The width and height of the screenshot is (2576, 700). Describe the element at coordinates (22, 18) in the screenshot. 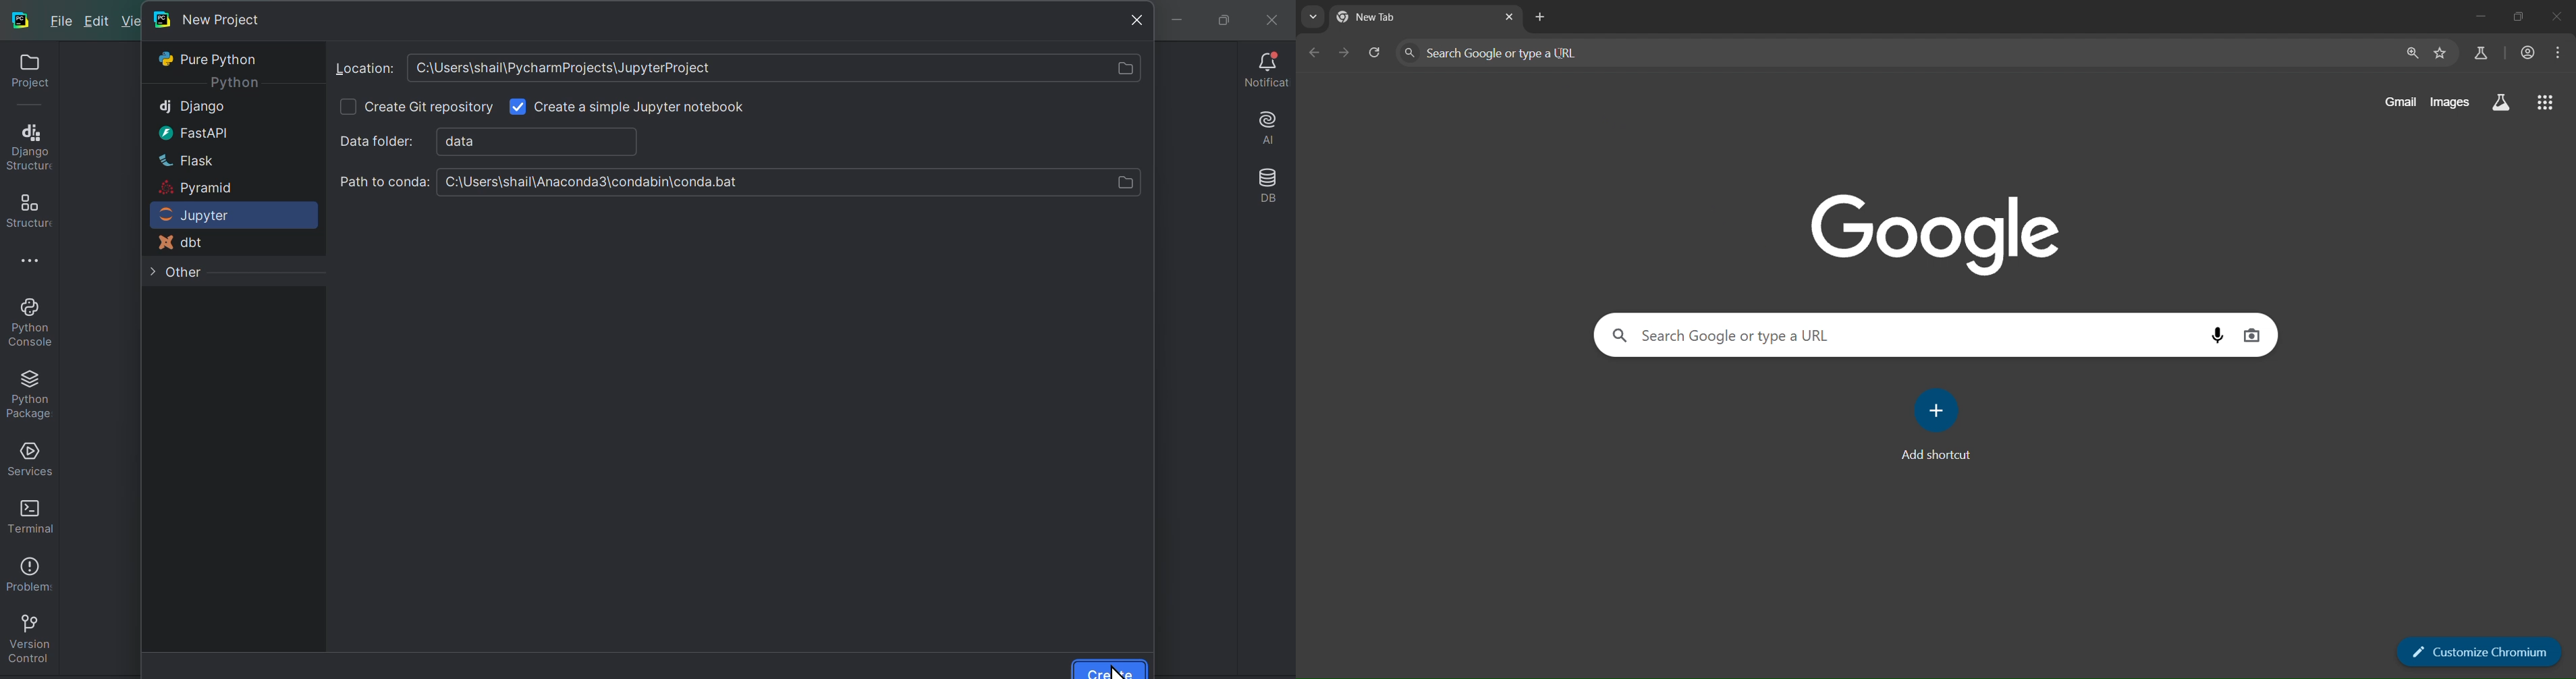

I see `py charm` at that location.